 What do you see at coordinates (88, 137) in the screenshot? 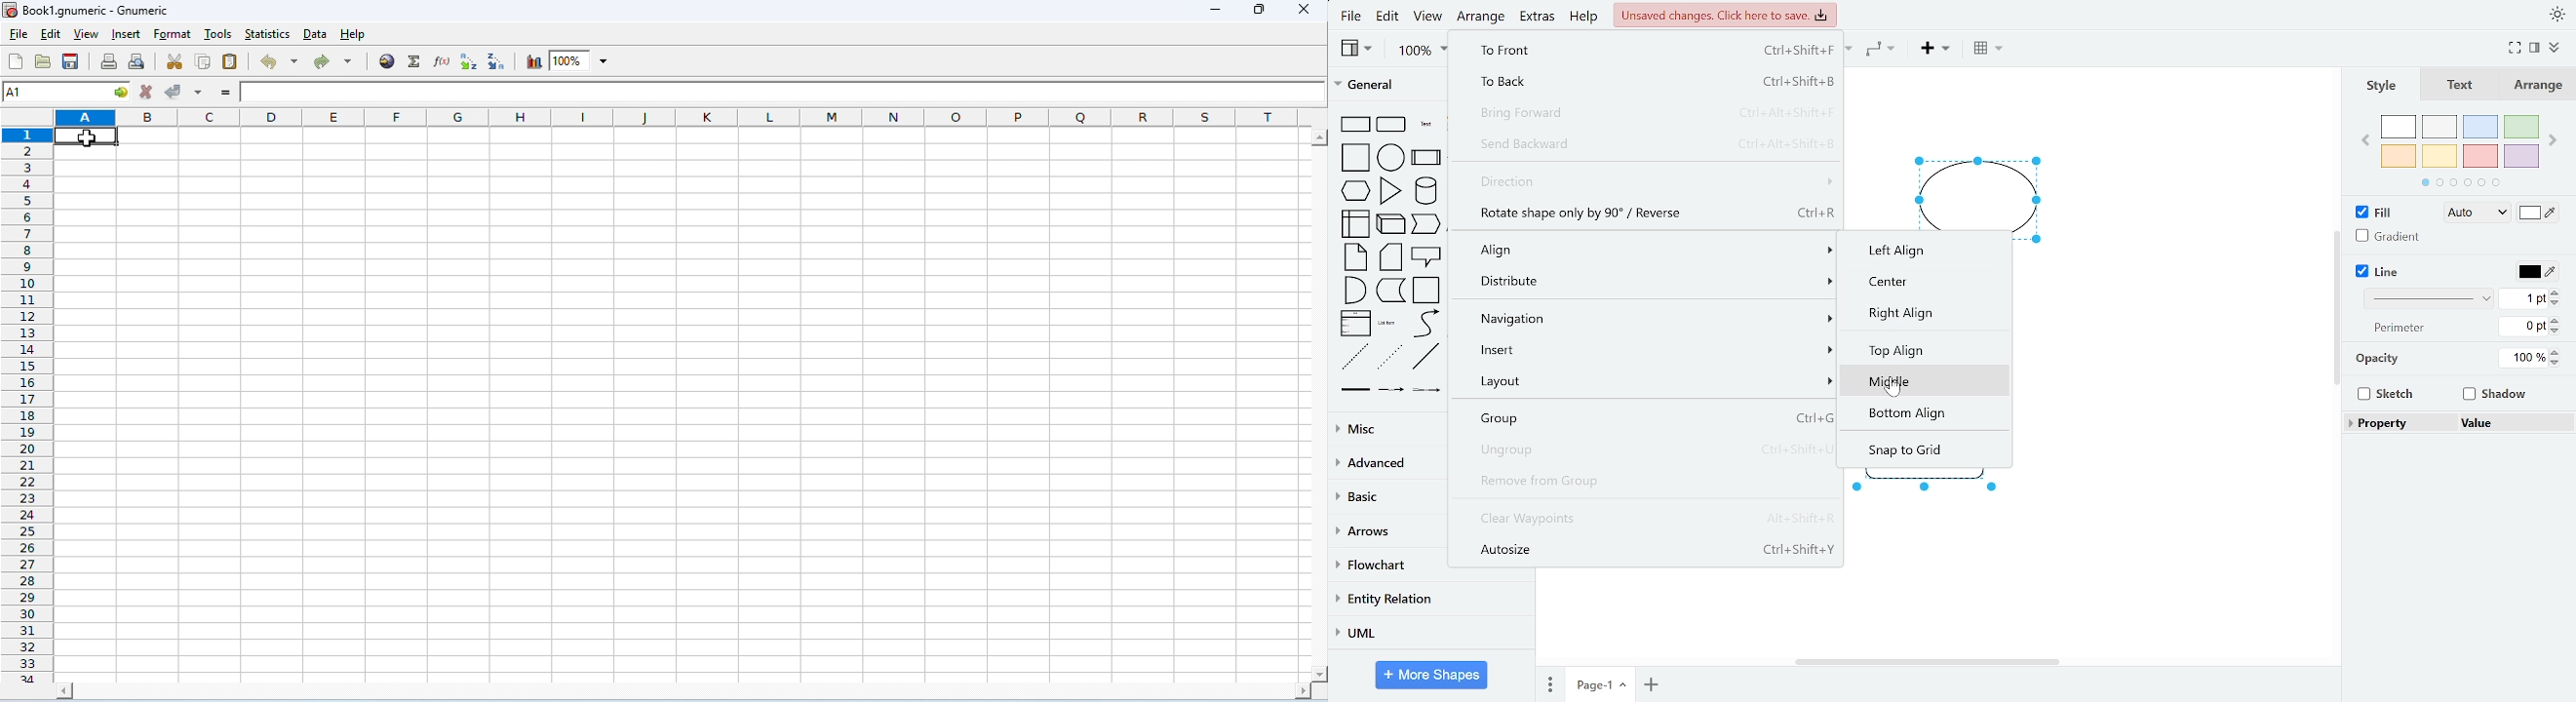
I see `selected cell` at bounding box center [88, 137].